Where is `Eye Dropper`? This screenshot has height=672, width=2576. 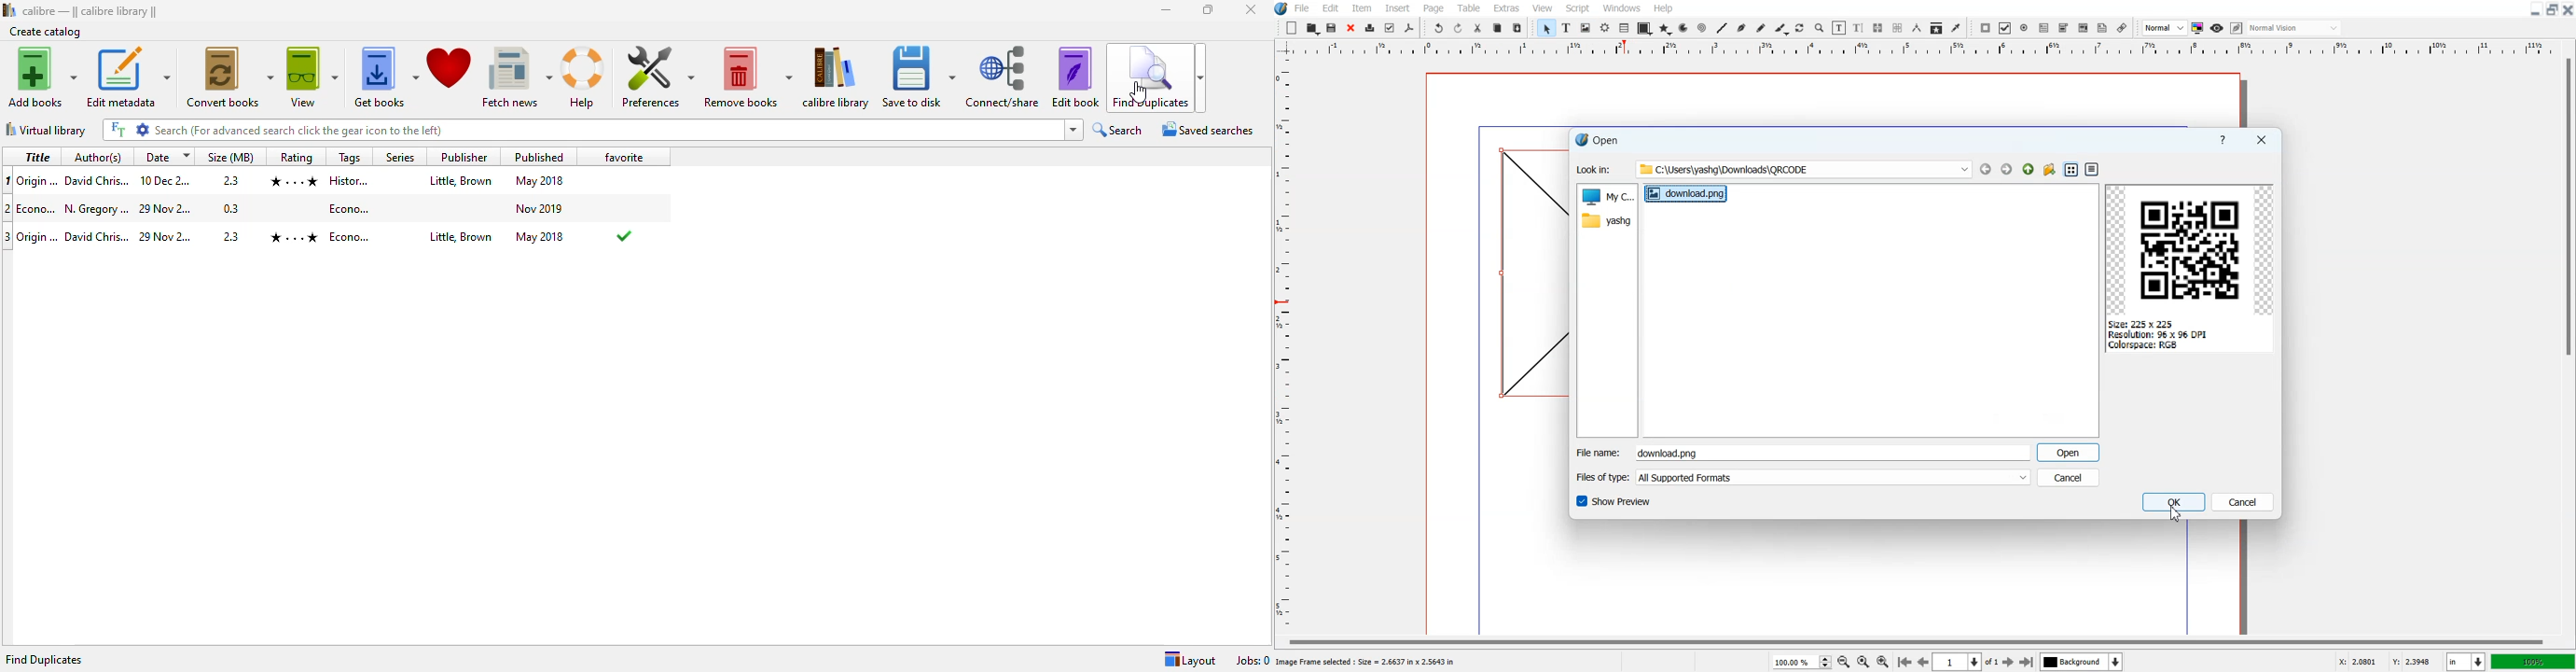 Eye Dropper is located at coordinates (1956, 28).